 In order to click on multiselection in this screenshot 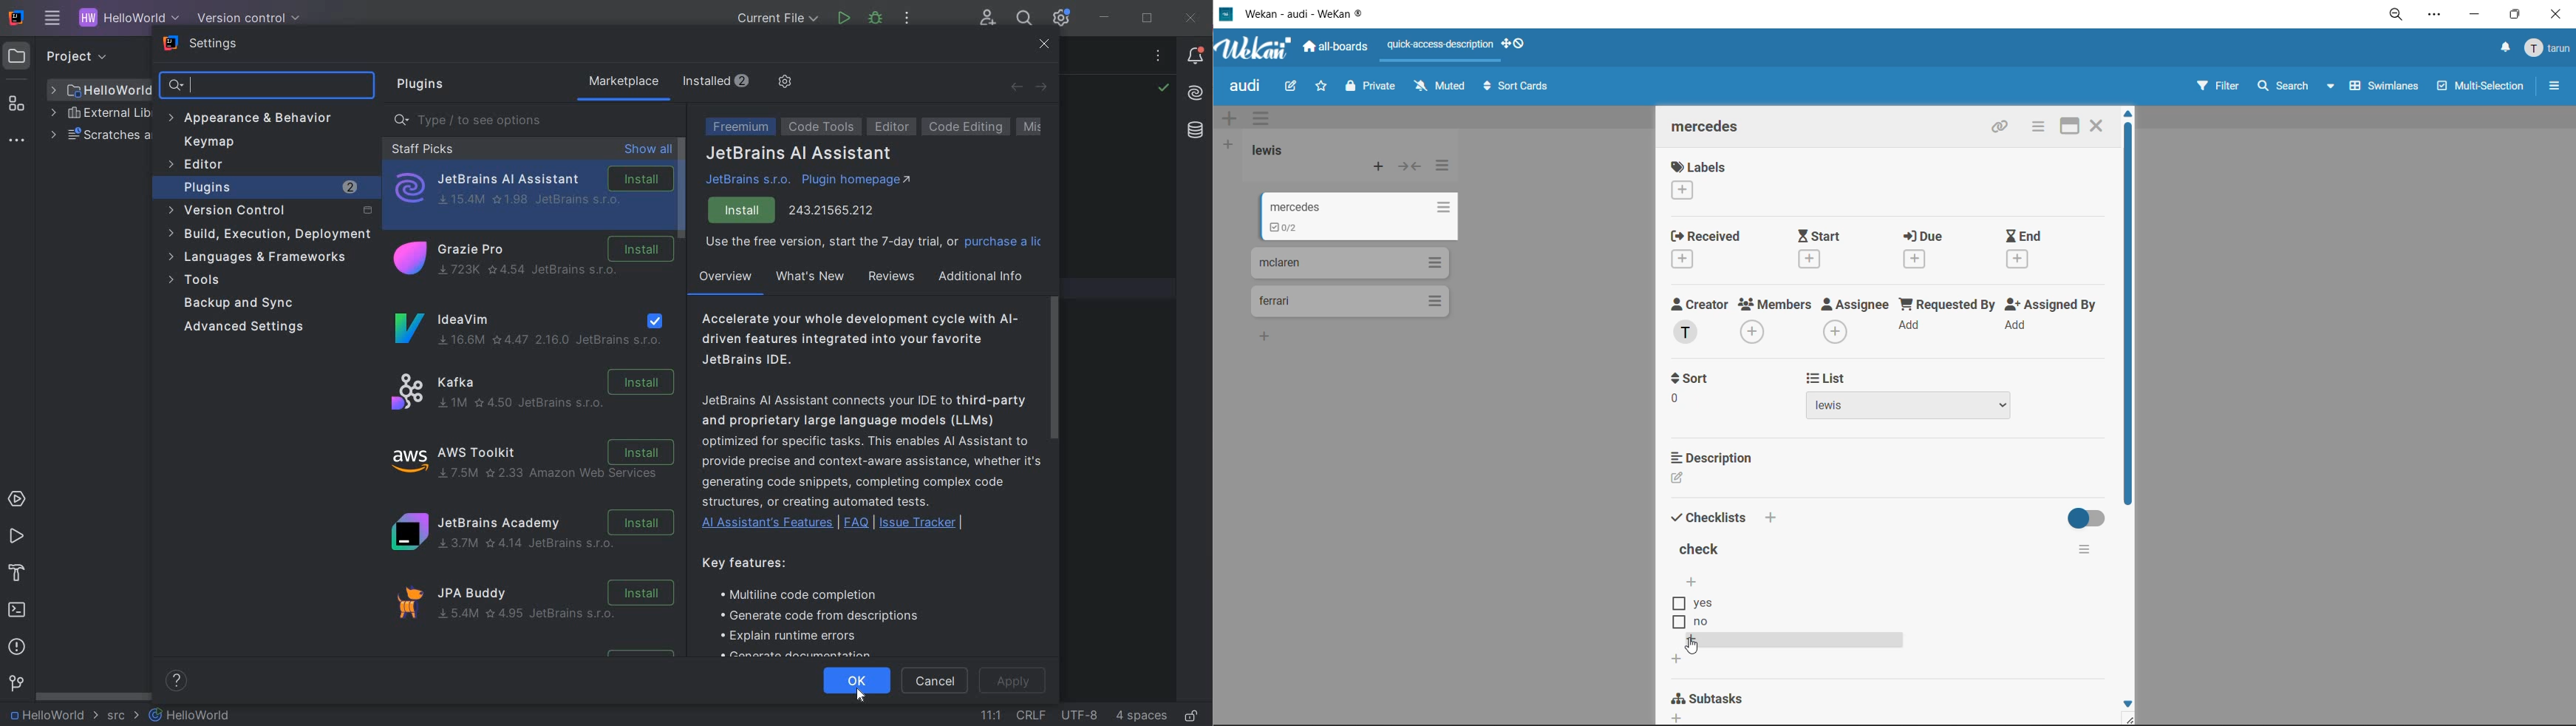, I will do `click(2481, 88)`.